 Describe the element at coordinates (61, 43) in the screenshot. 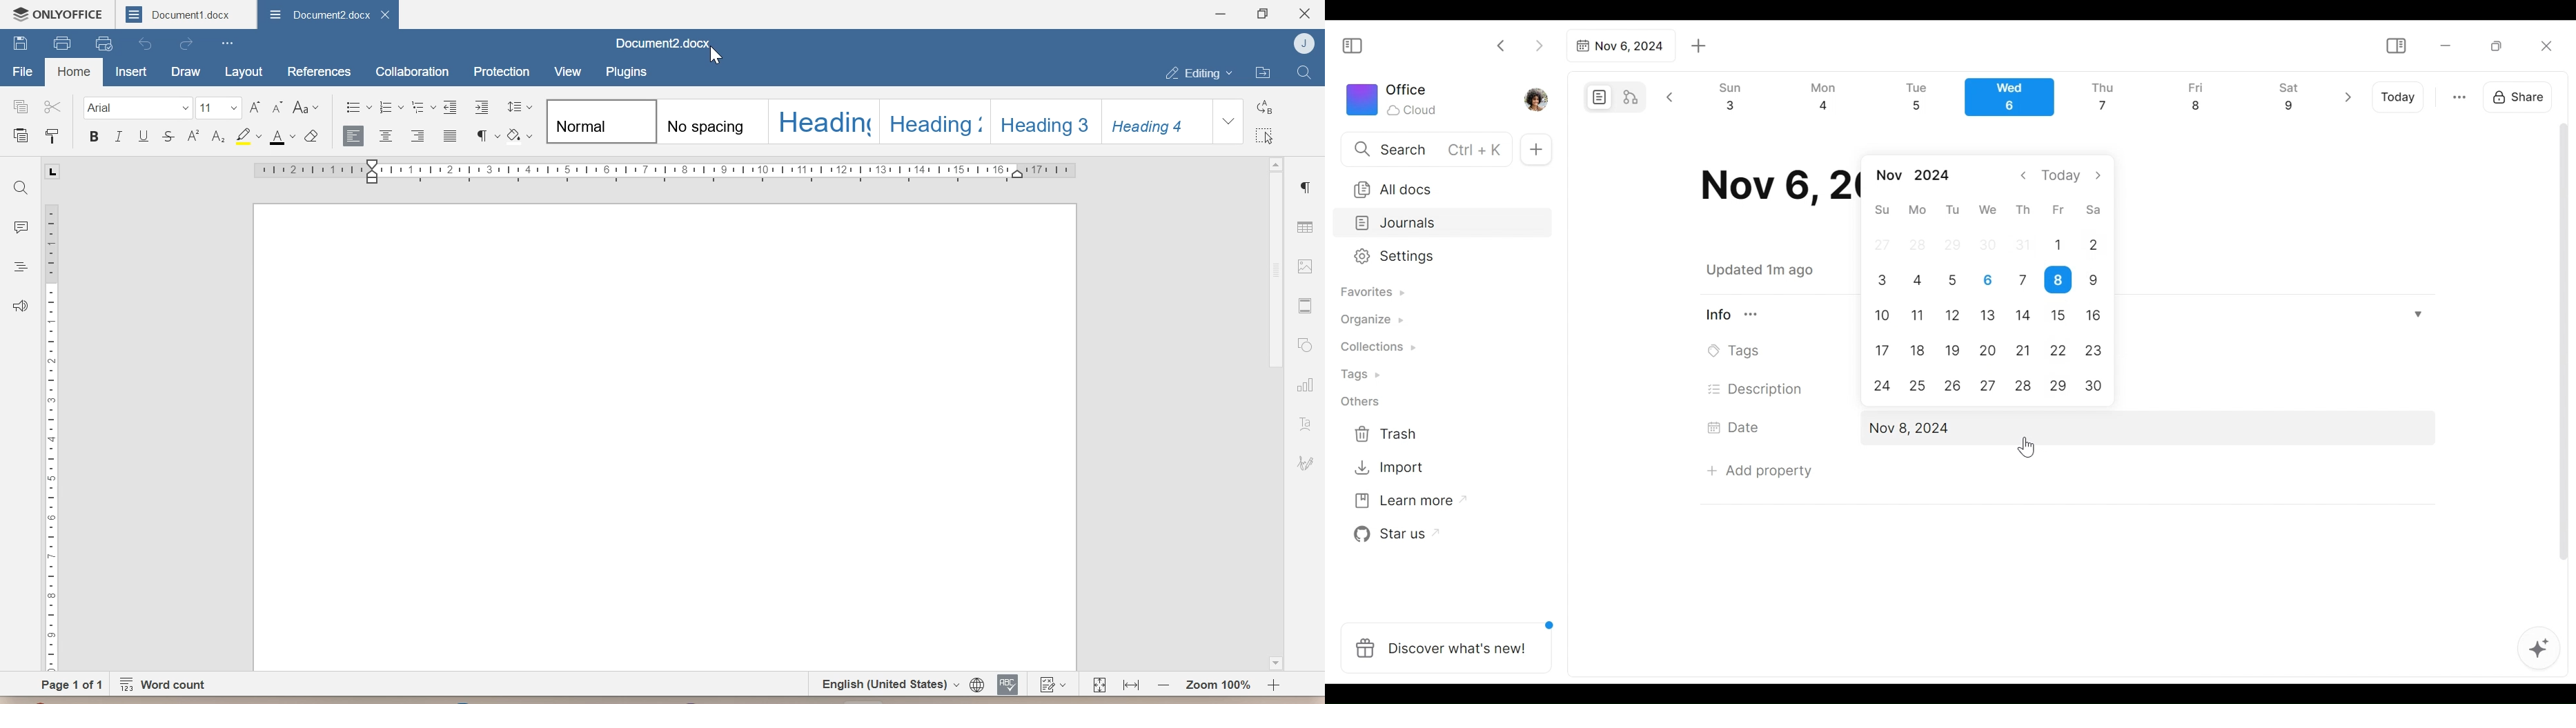

I see `Print file` at that location.